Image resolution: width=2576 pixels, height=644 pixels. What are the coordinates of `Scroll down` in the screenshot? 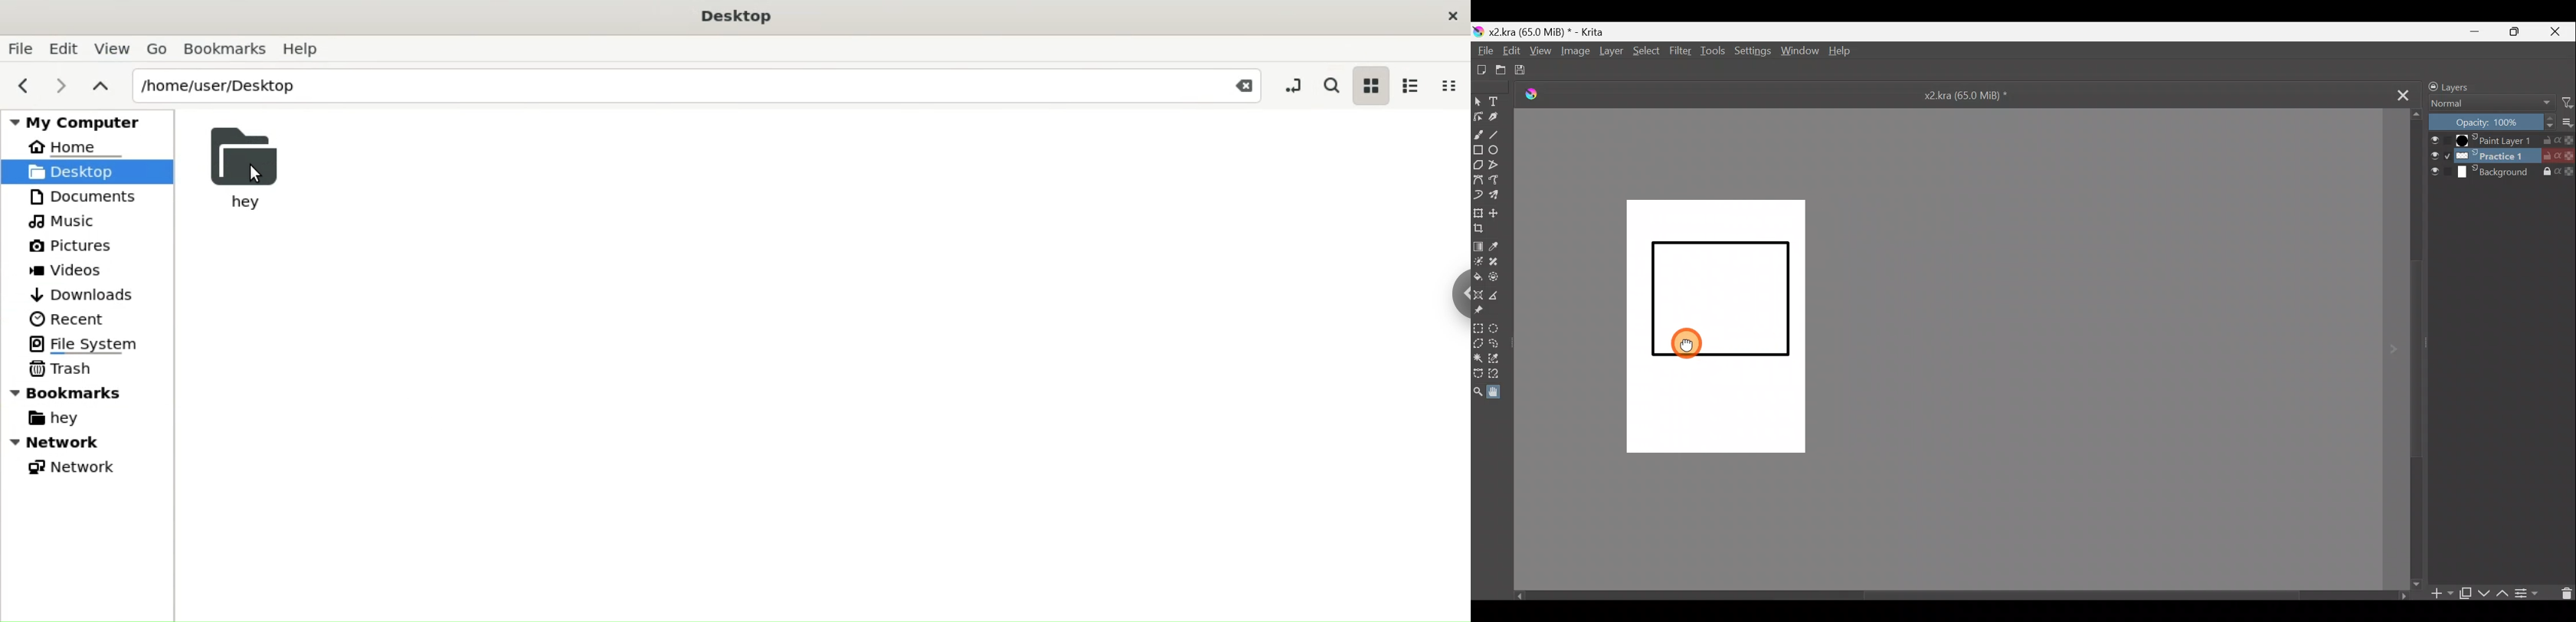 It's located at (2418, 348).